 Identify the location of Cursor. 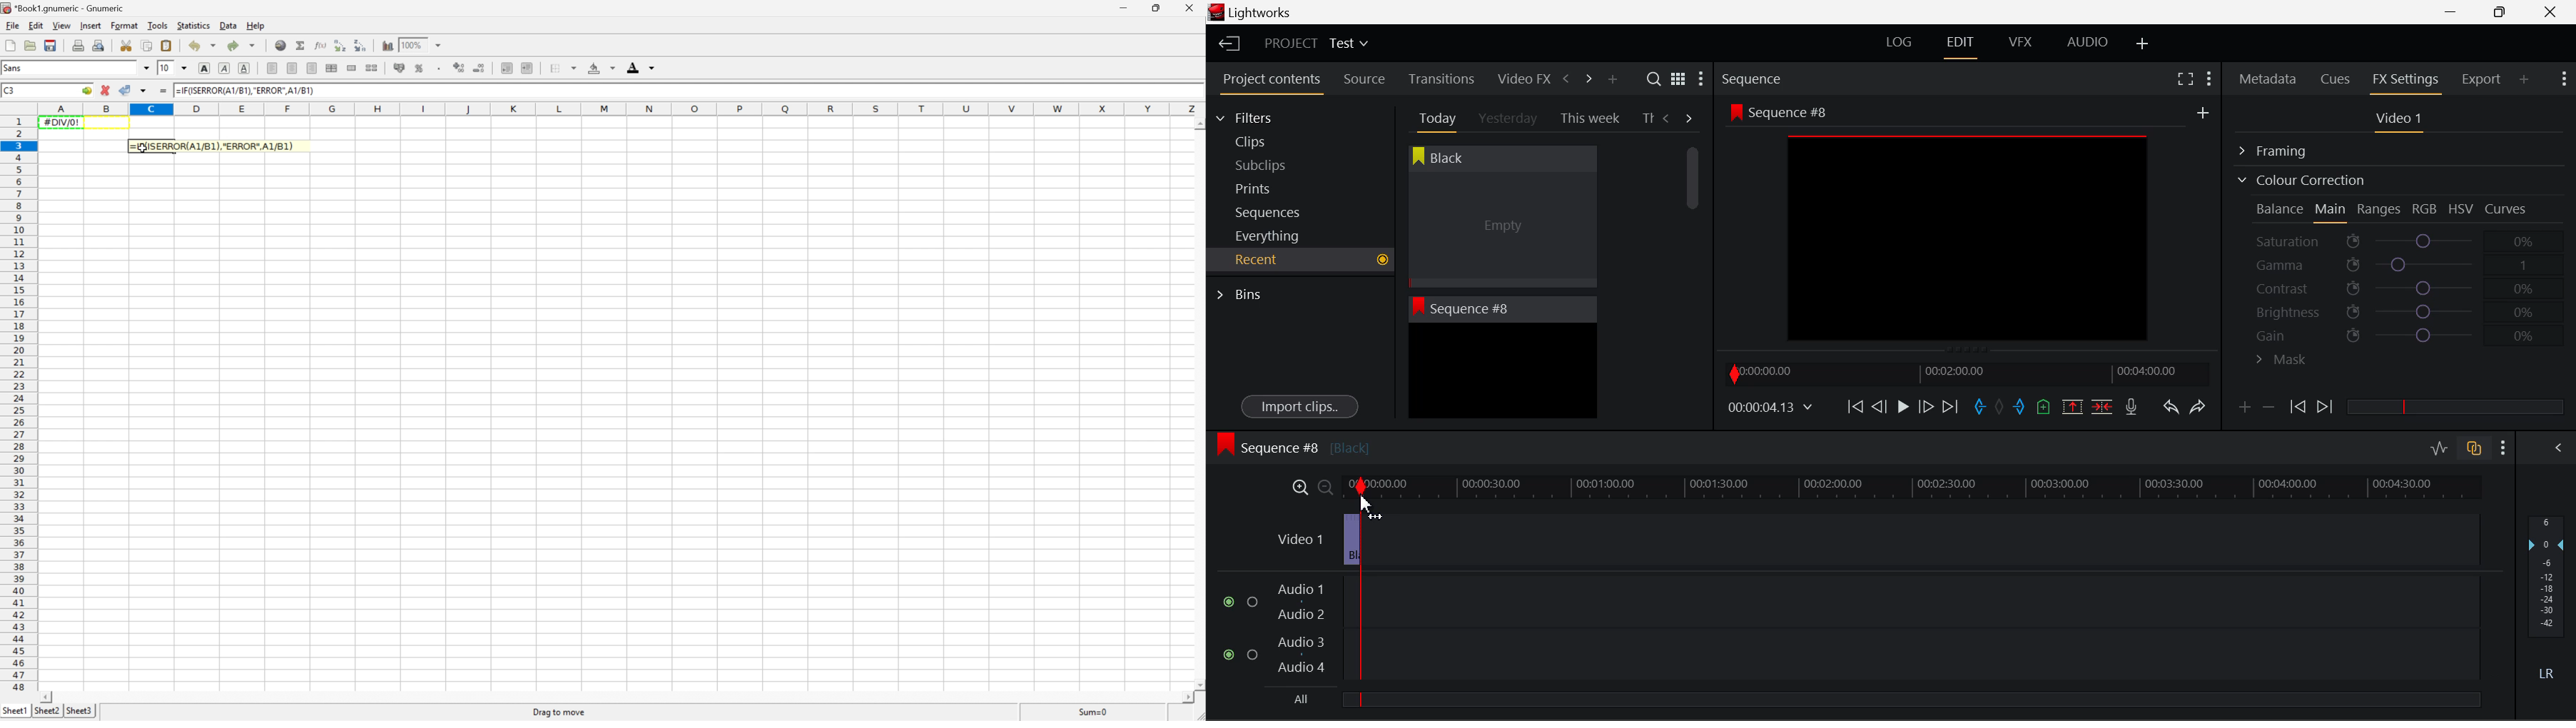
(144, 147).